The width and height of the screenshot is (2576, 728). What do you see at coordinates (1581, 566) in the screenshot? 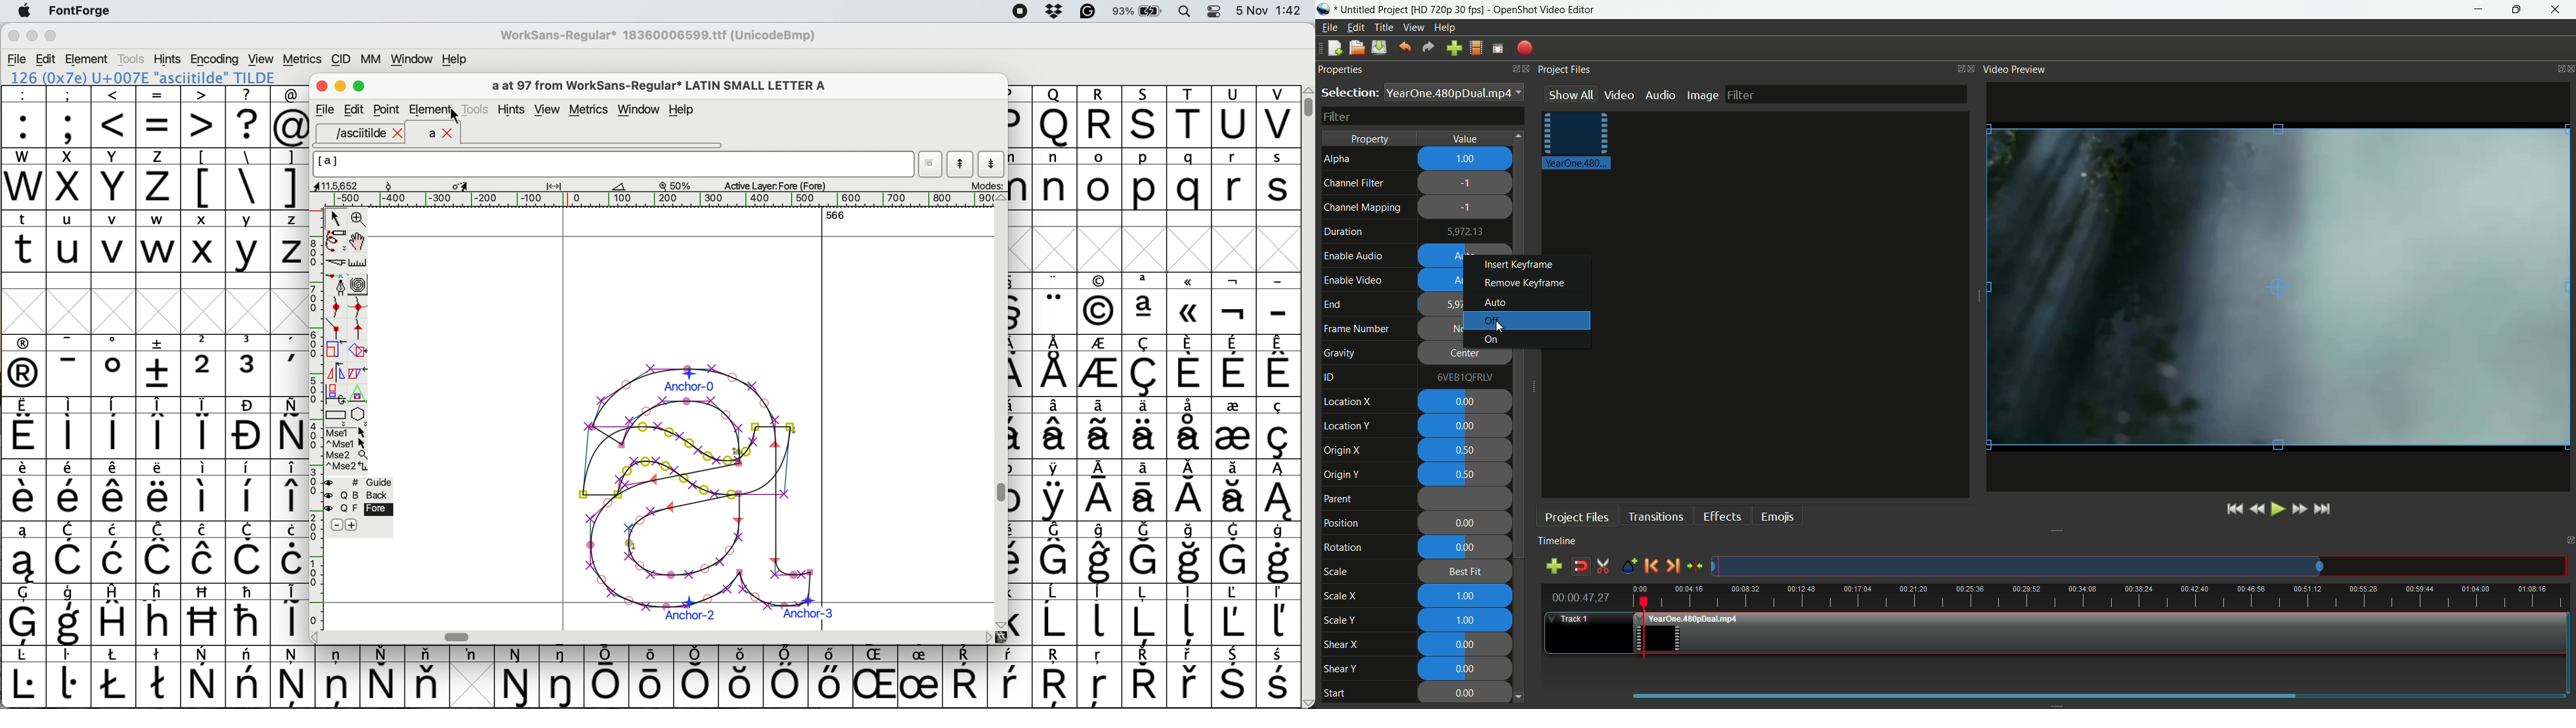
I see `disable snap` at bounding box center [1581, 566].